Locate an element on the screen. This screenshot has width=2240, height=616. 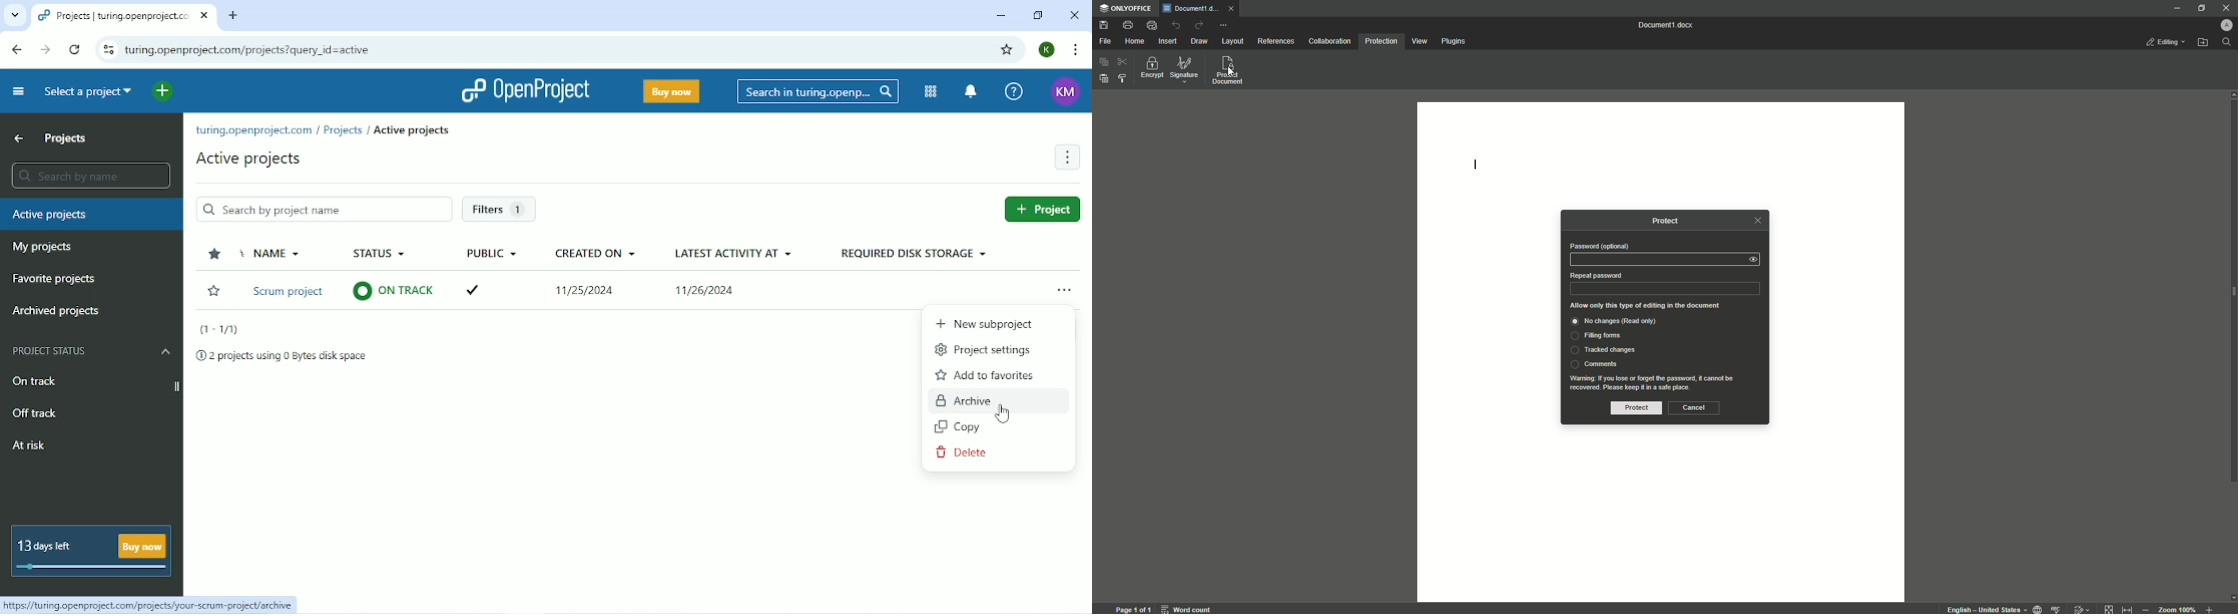
Forward is located at coordinates (45, 50).